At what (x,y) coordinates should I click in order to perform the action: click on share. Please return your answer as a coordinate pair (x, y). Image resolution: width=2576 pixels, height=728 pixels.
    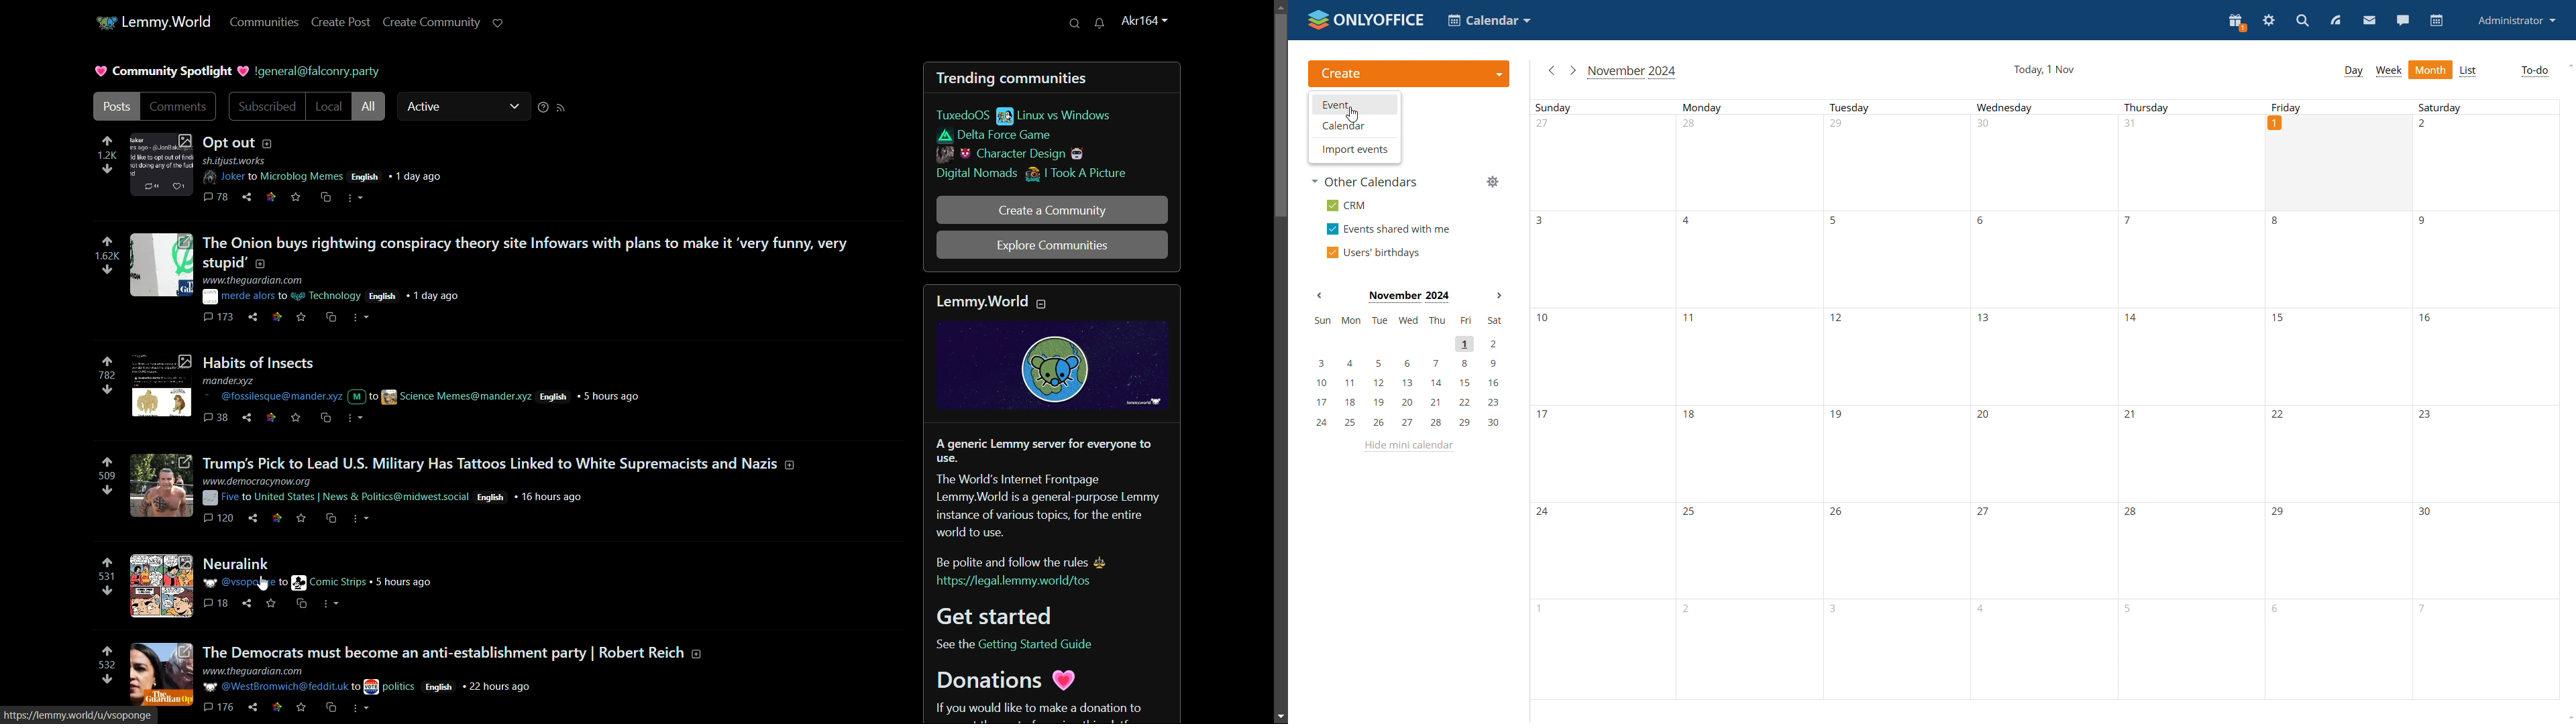
    Looking at the image, I should click on (253, 520).